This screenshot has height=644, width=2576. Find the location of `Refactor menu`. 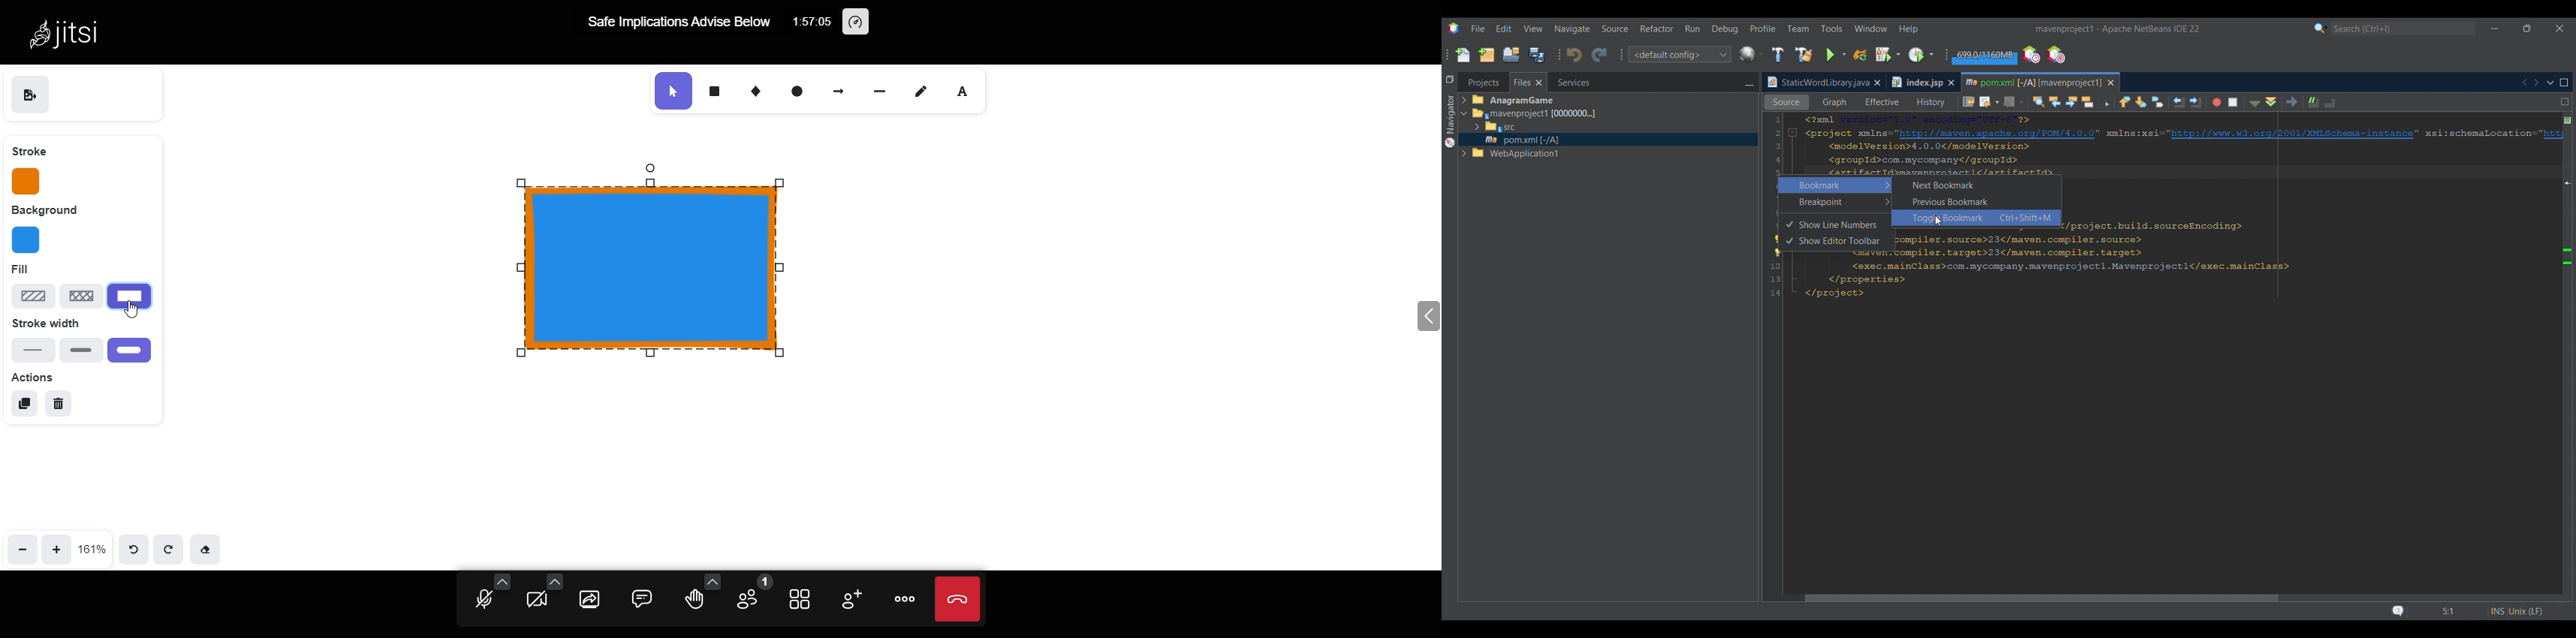

Refactor menu is located at coordinates (1656, 28).